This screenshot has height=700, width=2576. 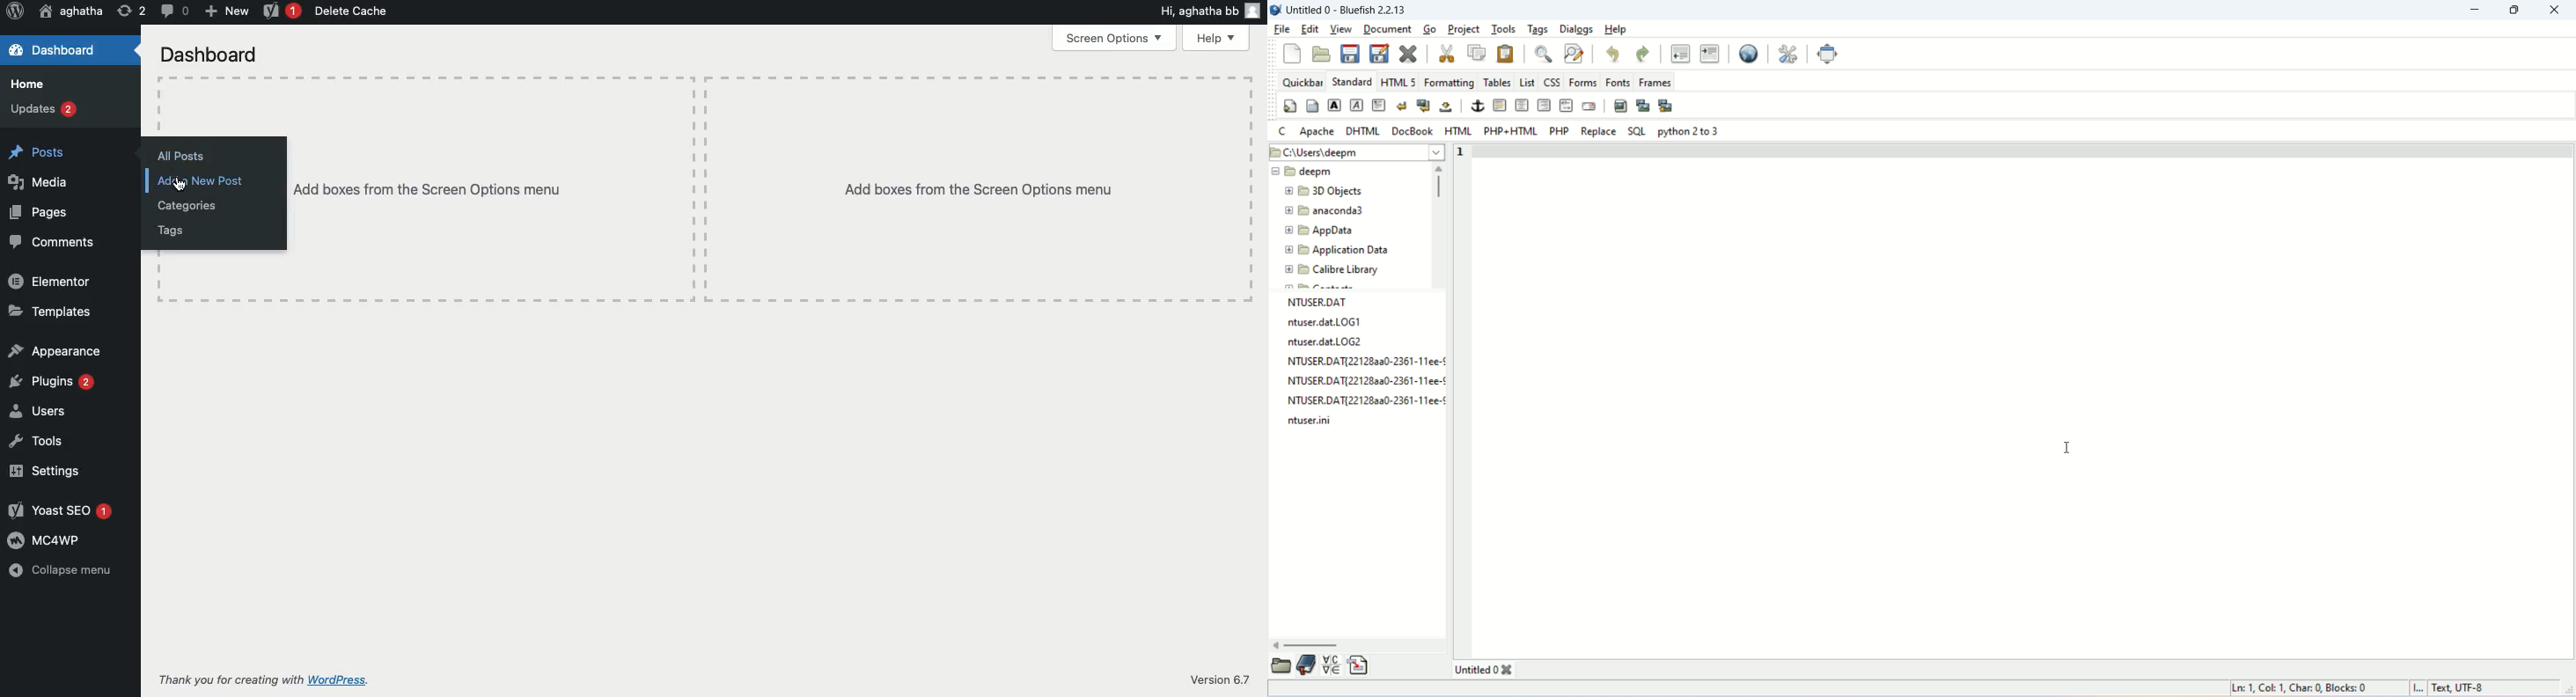 I want to click on python 2 to 3, so click(x=1693, y=132).